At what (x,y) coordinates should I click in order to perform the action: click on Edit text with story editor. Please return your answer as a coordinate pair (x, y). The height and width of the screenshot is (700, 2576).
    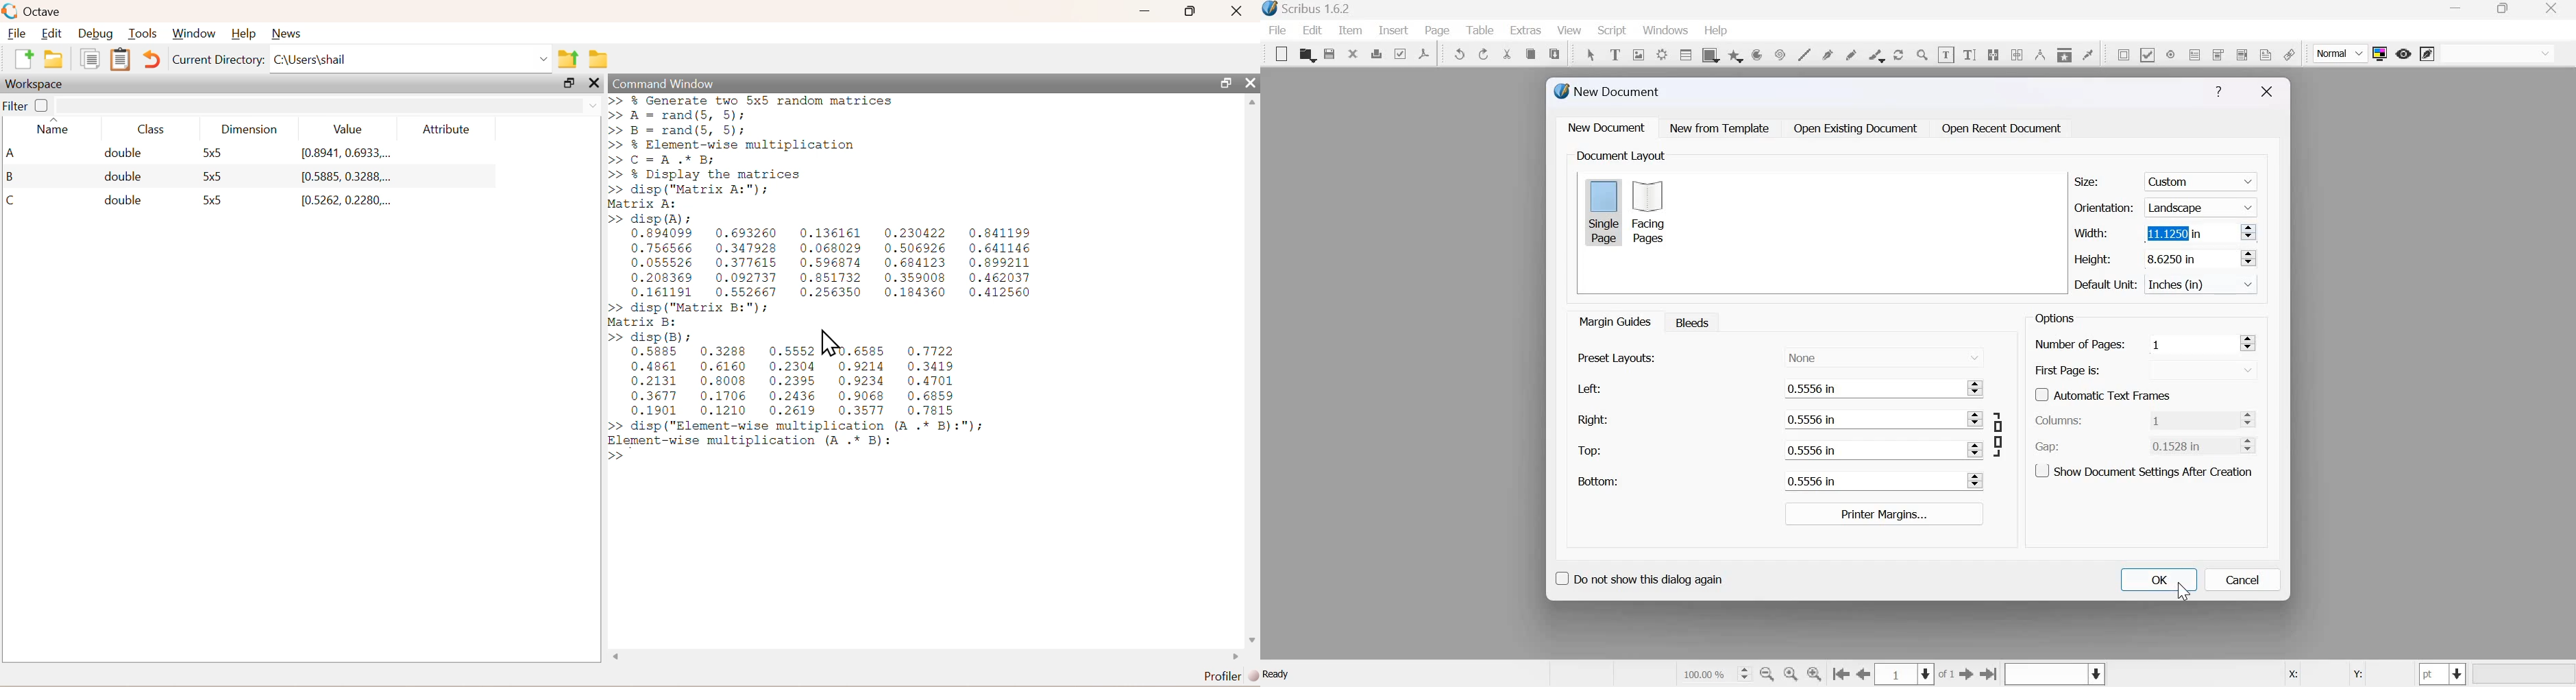
    Looking at the image, I should click on (1970, 53).